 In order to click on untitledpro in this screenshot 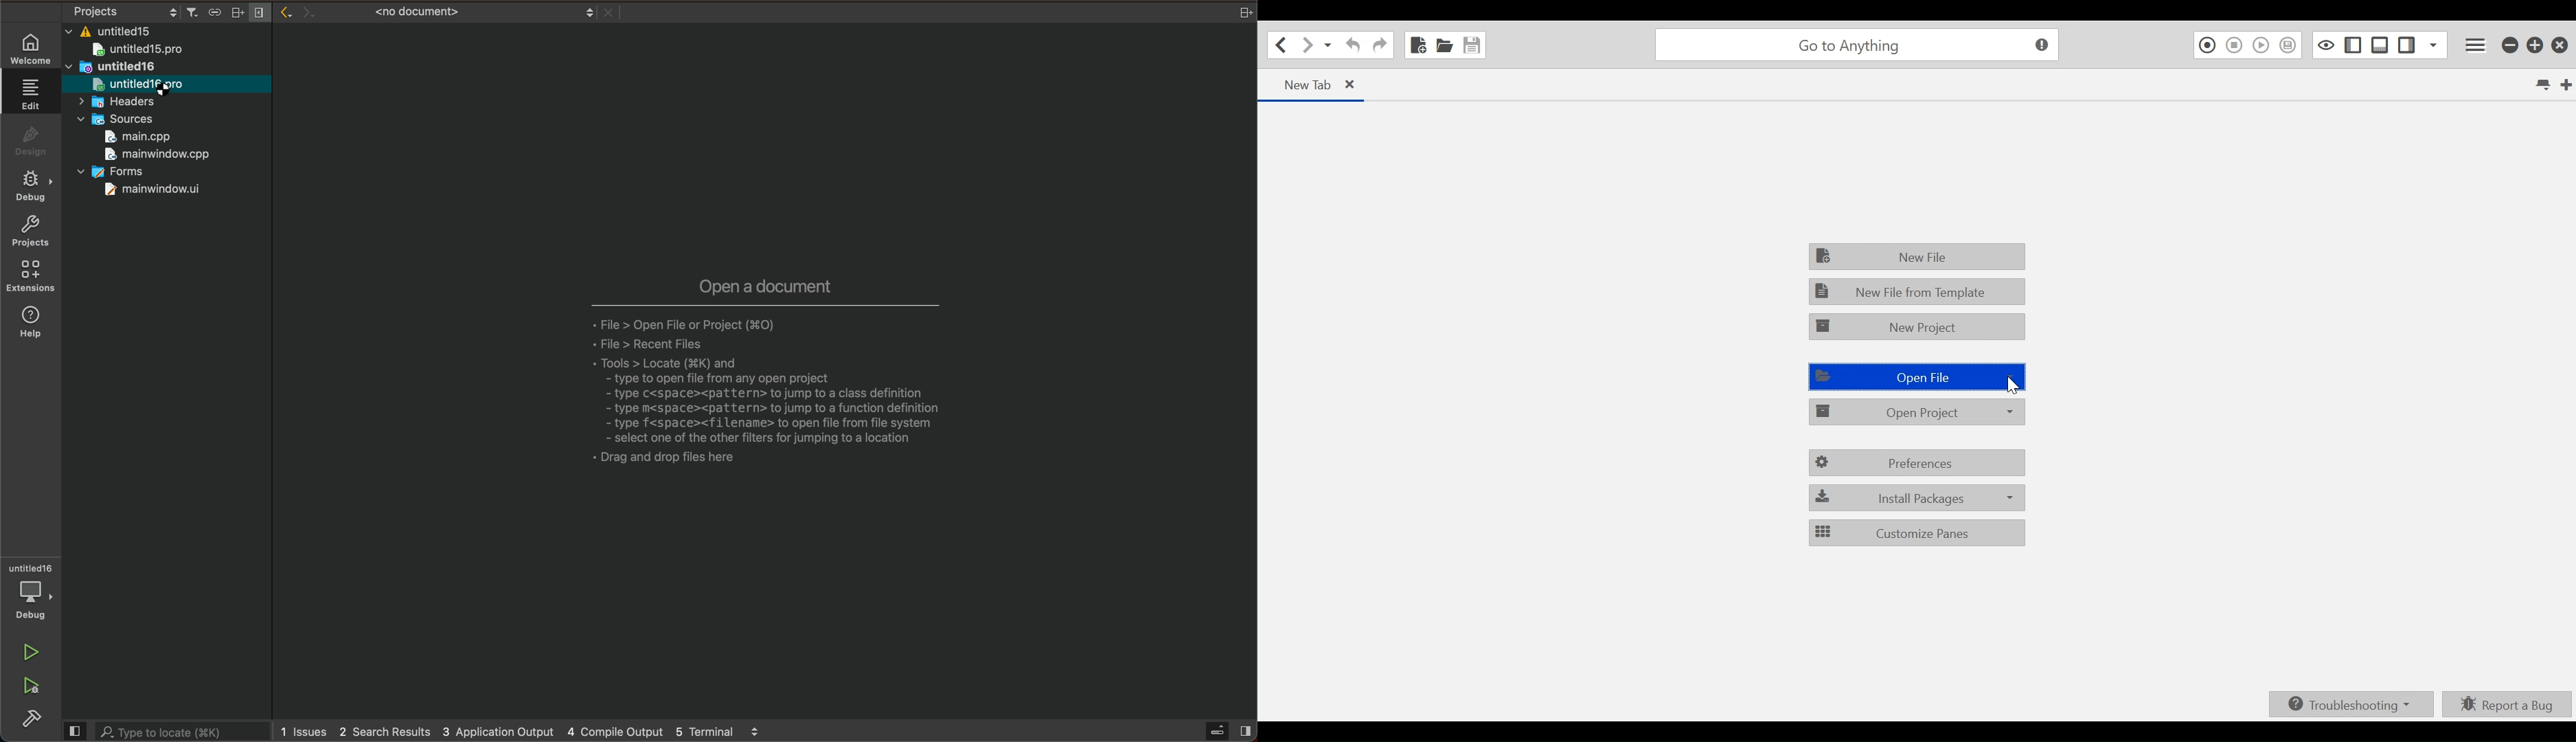, I will do `click(142, 85)`.